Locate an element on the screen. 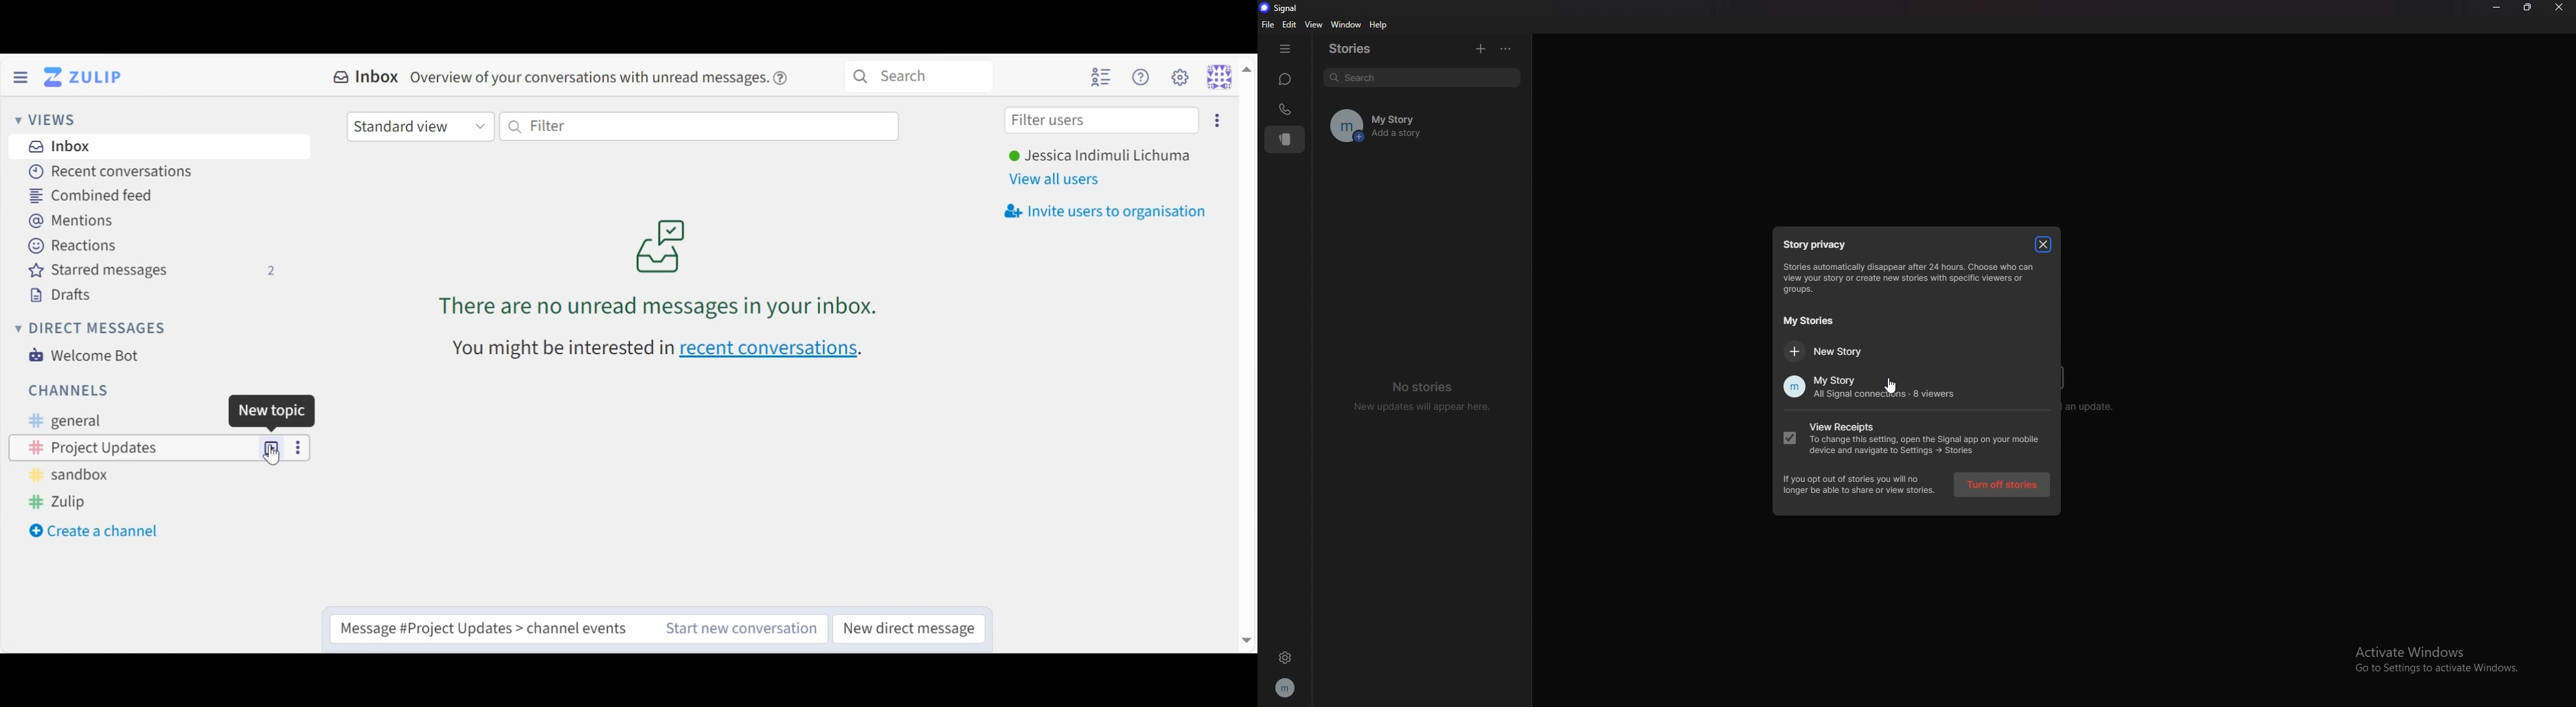 The image size is (2576, 728). View all users is located at coordinates (1059, 179).